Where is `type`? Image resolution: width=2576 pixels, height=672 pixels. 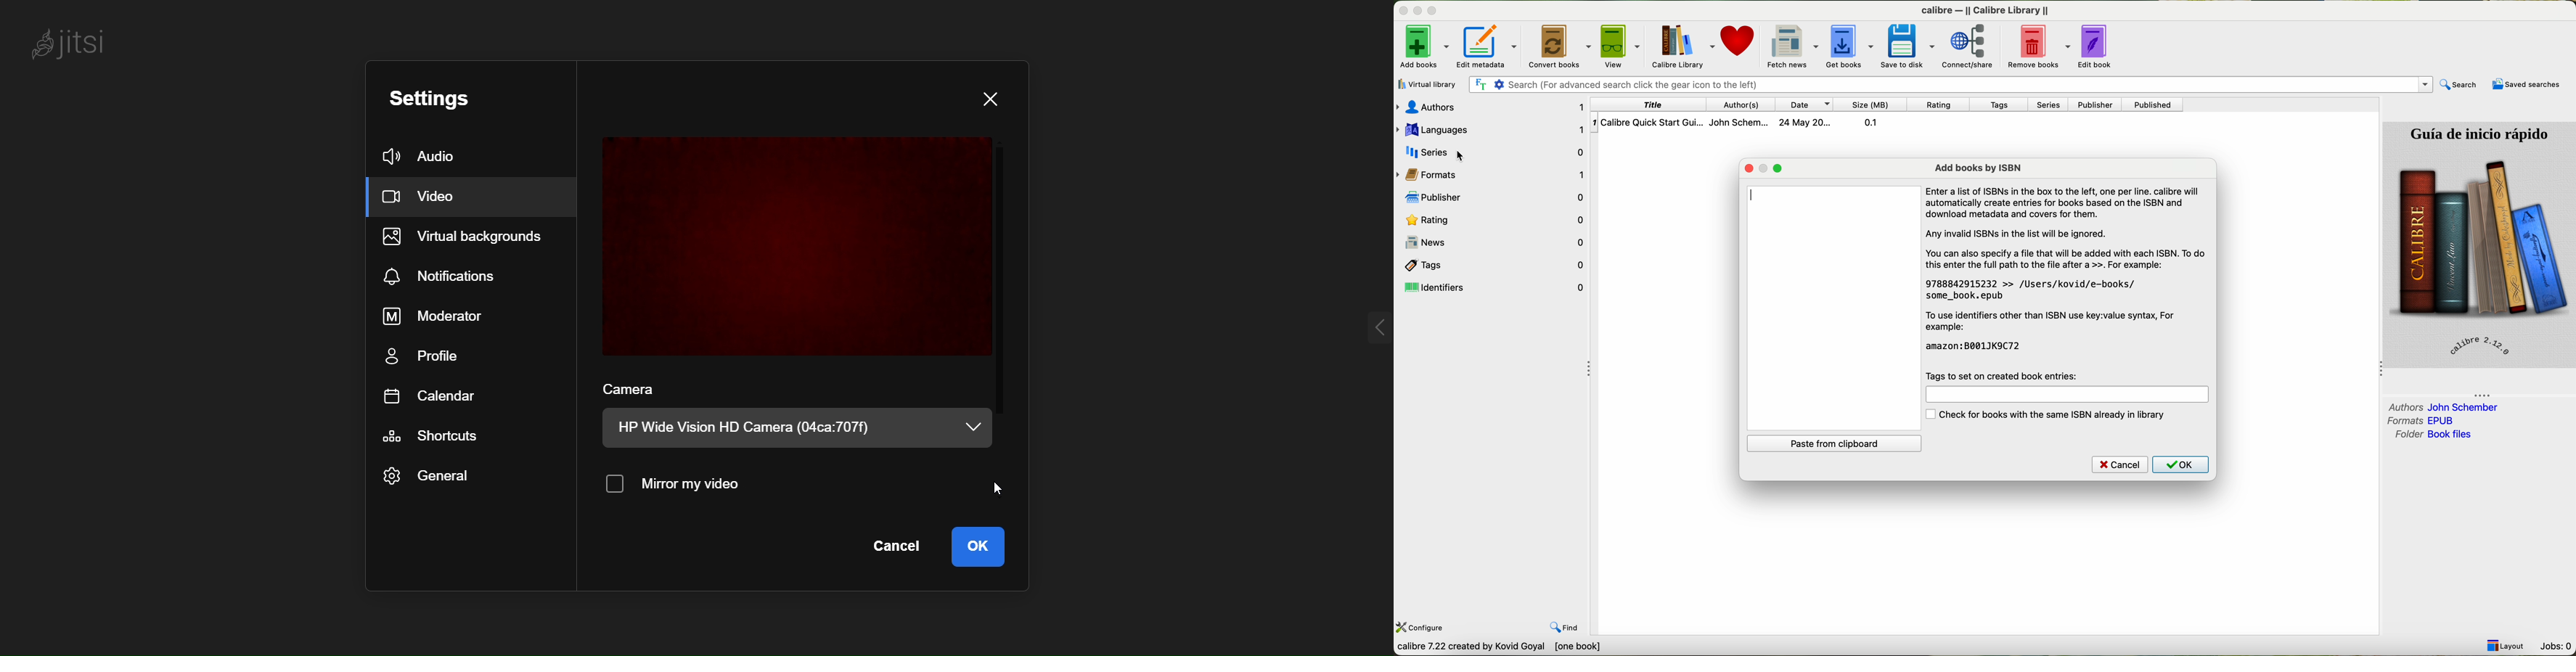 type is located at coordinates (1757, 195).